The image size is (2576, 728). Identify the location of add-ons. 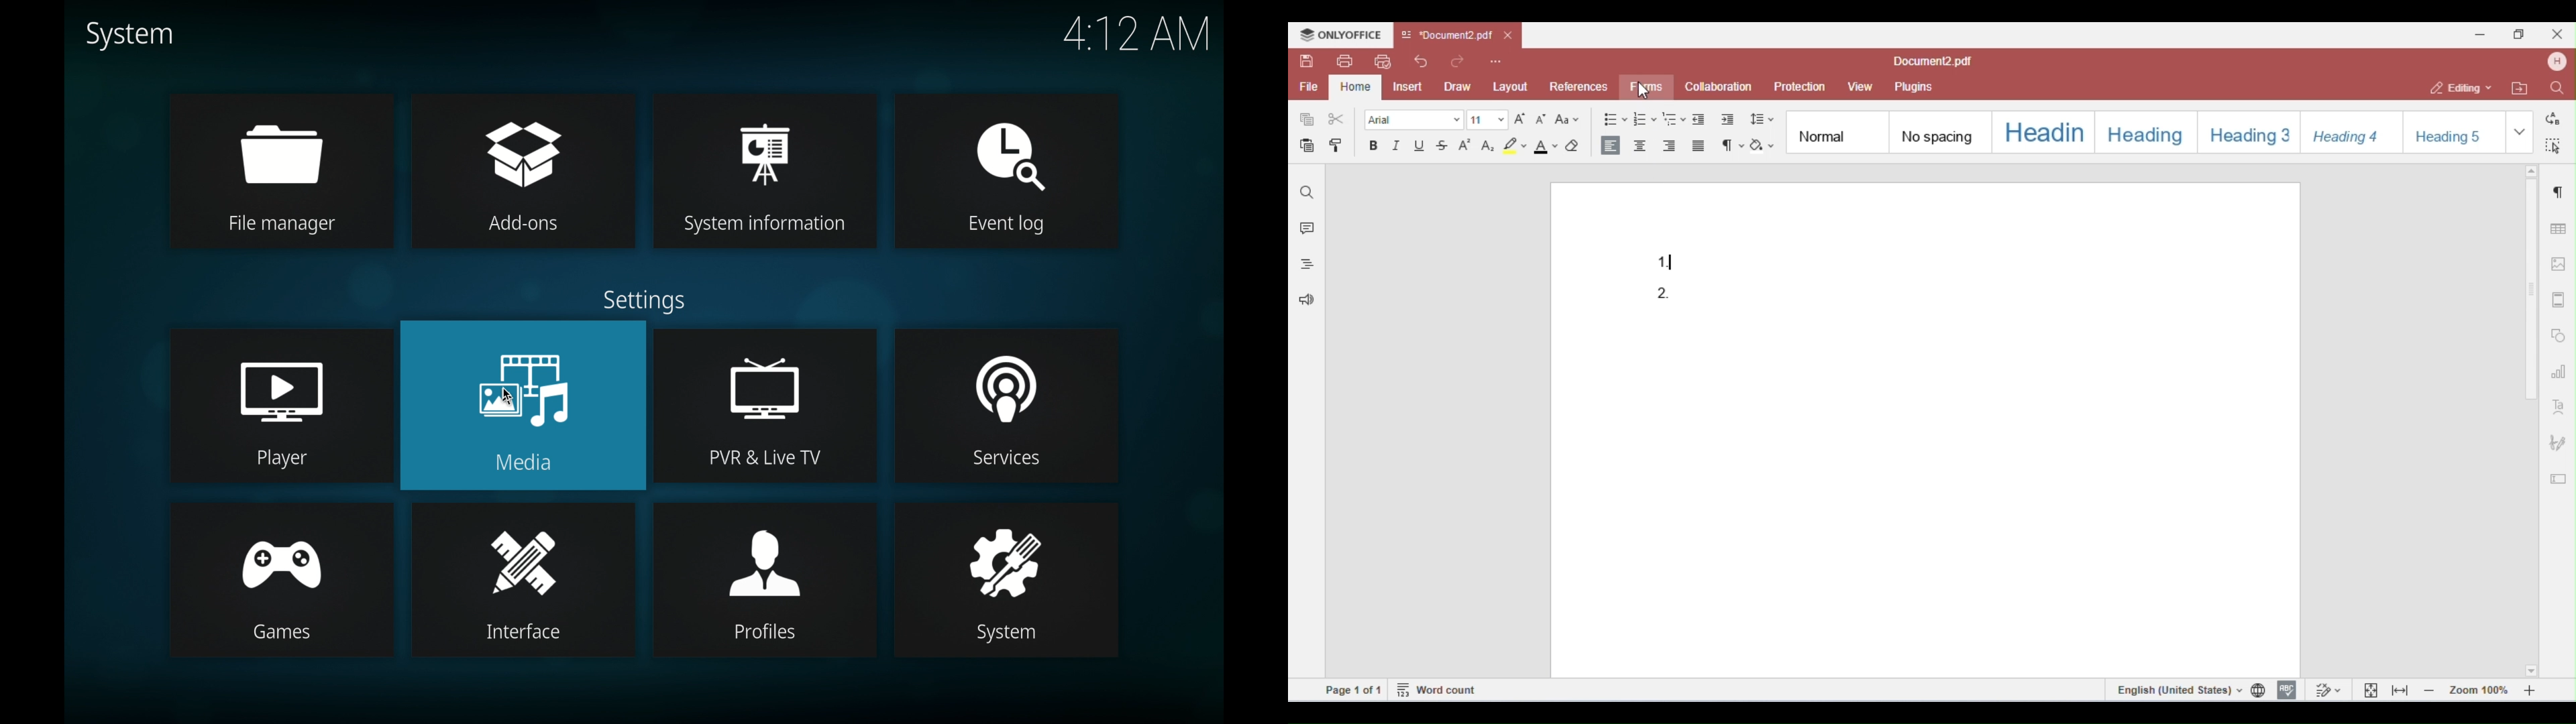
(526, 141).